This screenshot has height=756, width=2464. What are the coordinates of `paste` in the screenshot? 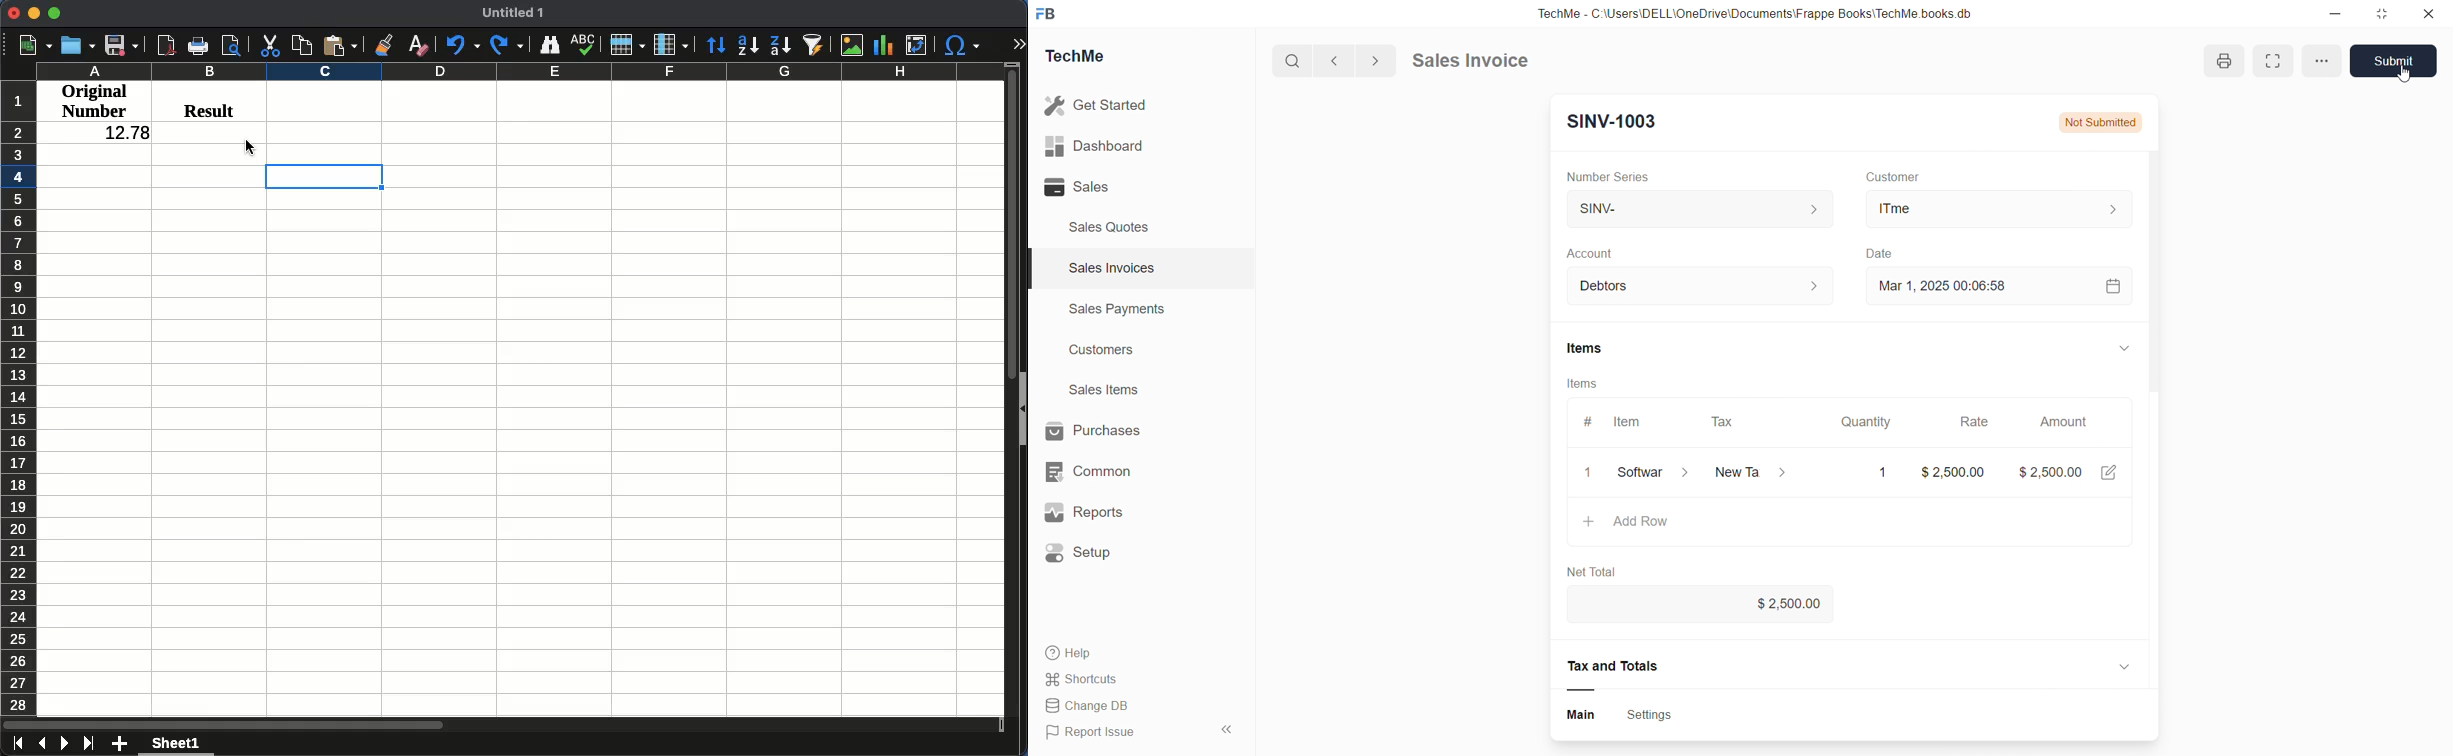 It's located at (339, 46).